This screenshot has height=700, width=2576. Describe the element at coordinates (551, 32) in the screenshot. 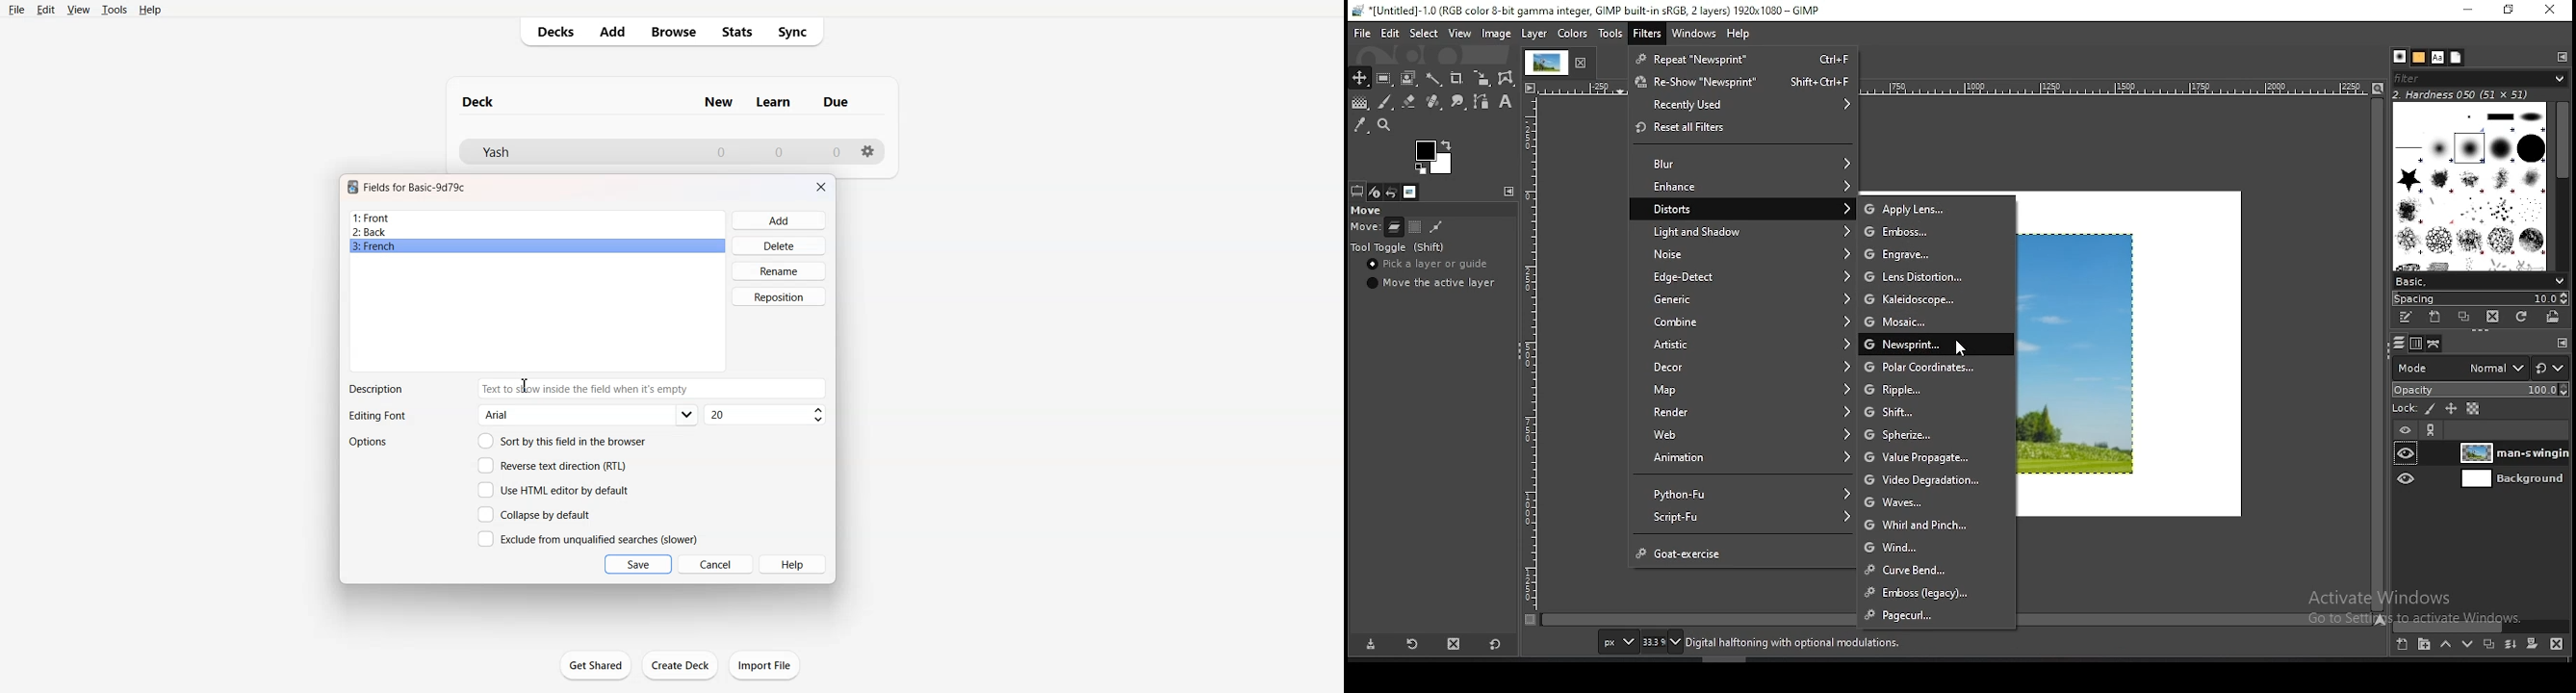

I see `Decks` at that location.